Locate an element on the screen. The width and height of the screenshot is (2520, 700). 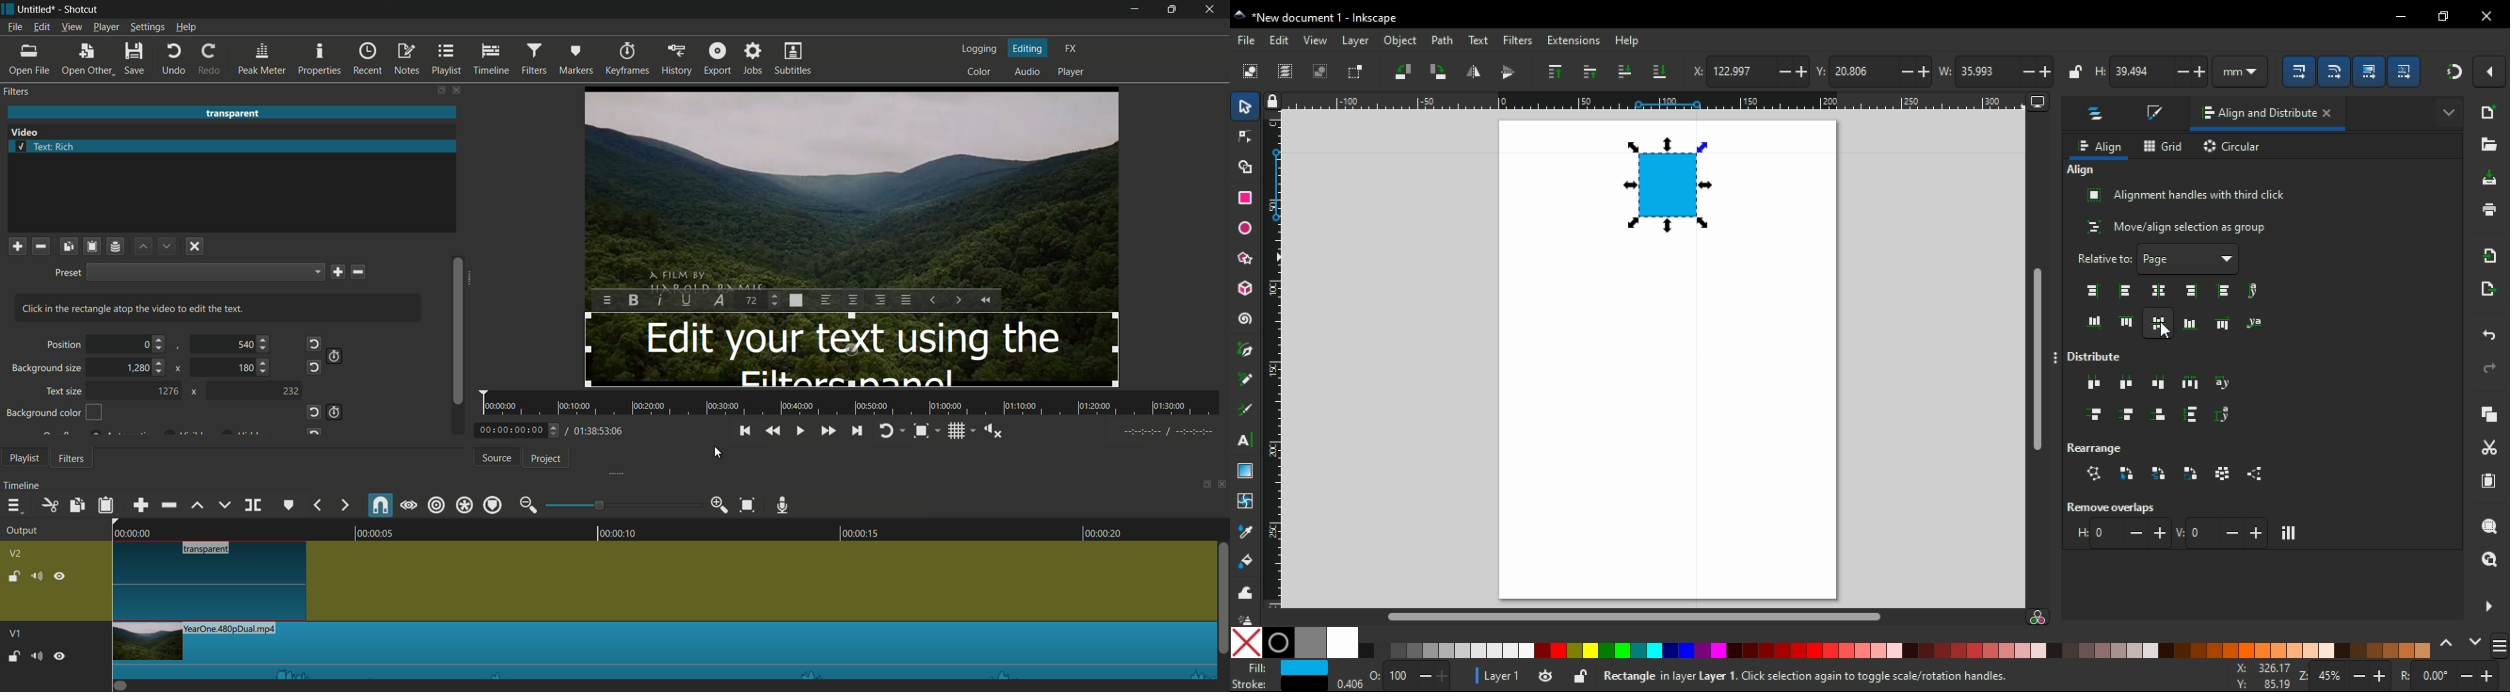
lower to bottom is located at coordinates (1660, 71).